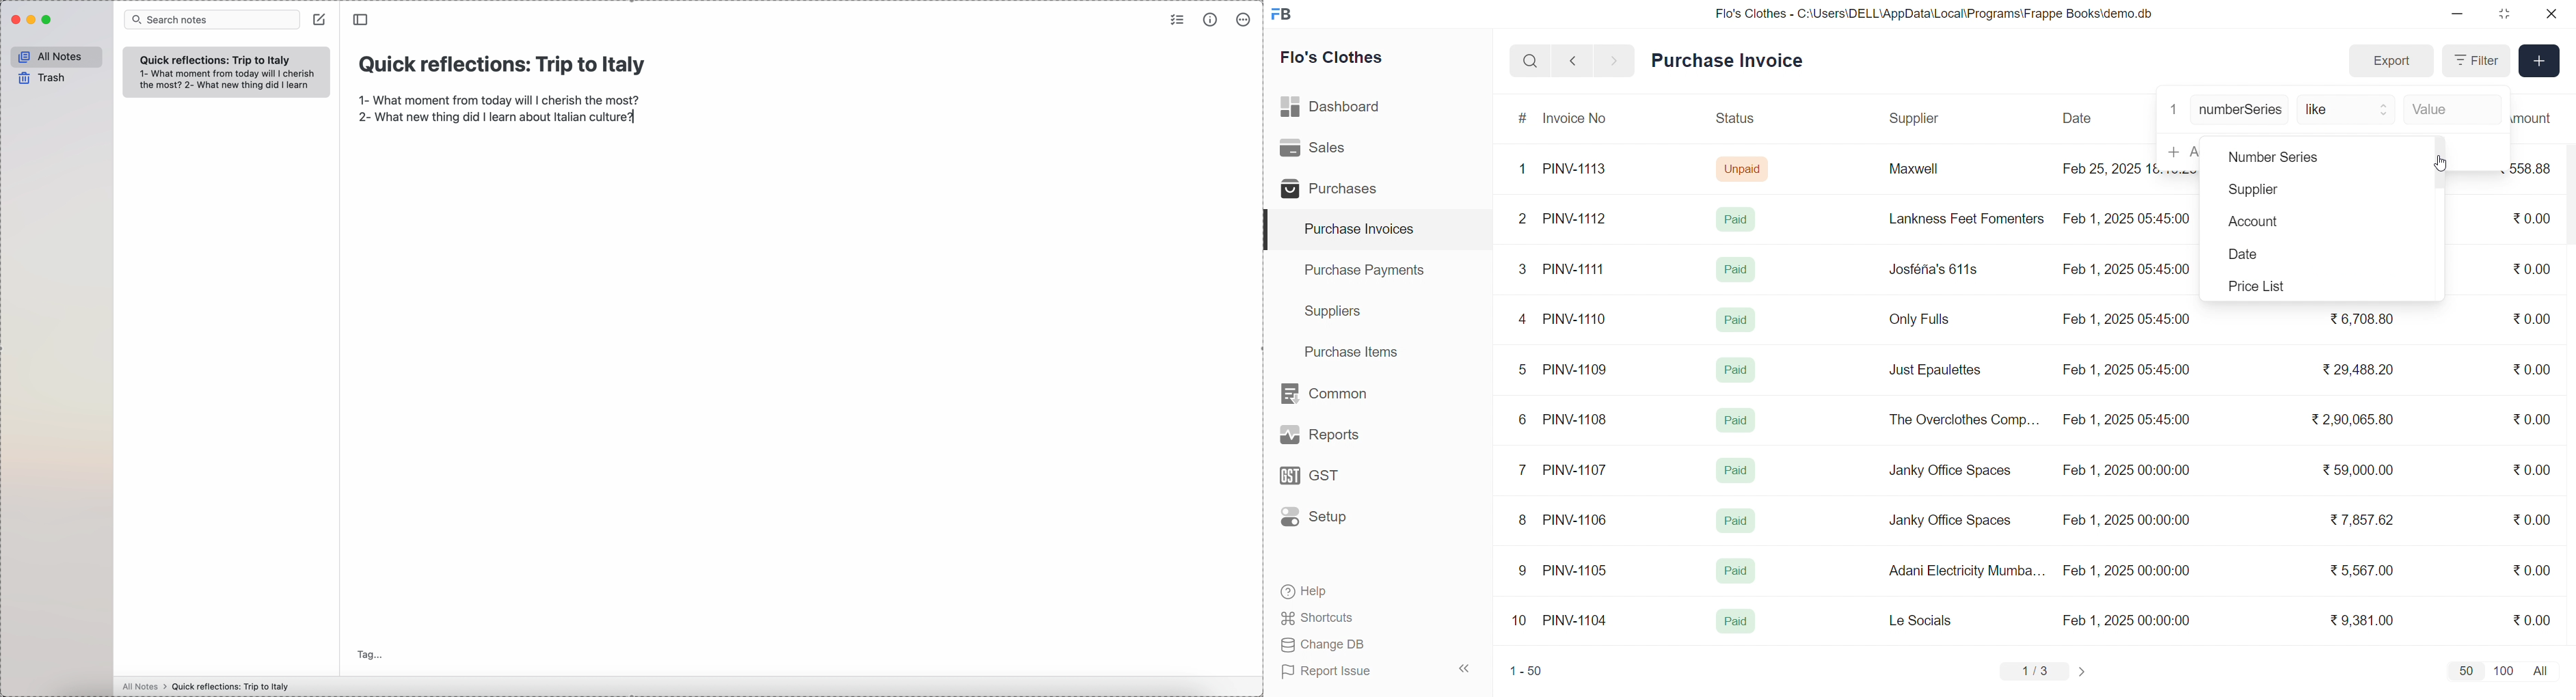 Image resolution: width=2576 pixels, height=700 pixels. Describe the element at coordinates (1357, 230) in the screenshot. I see `Purchase Invoices` at that location.